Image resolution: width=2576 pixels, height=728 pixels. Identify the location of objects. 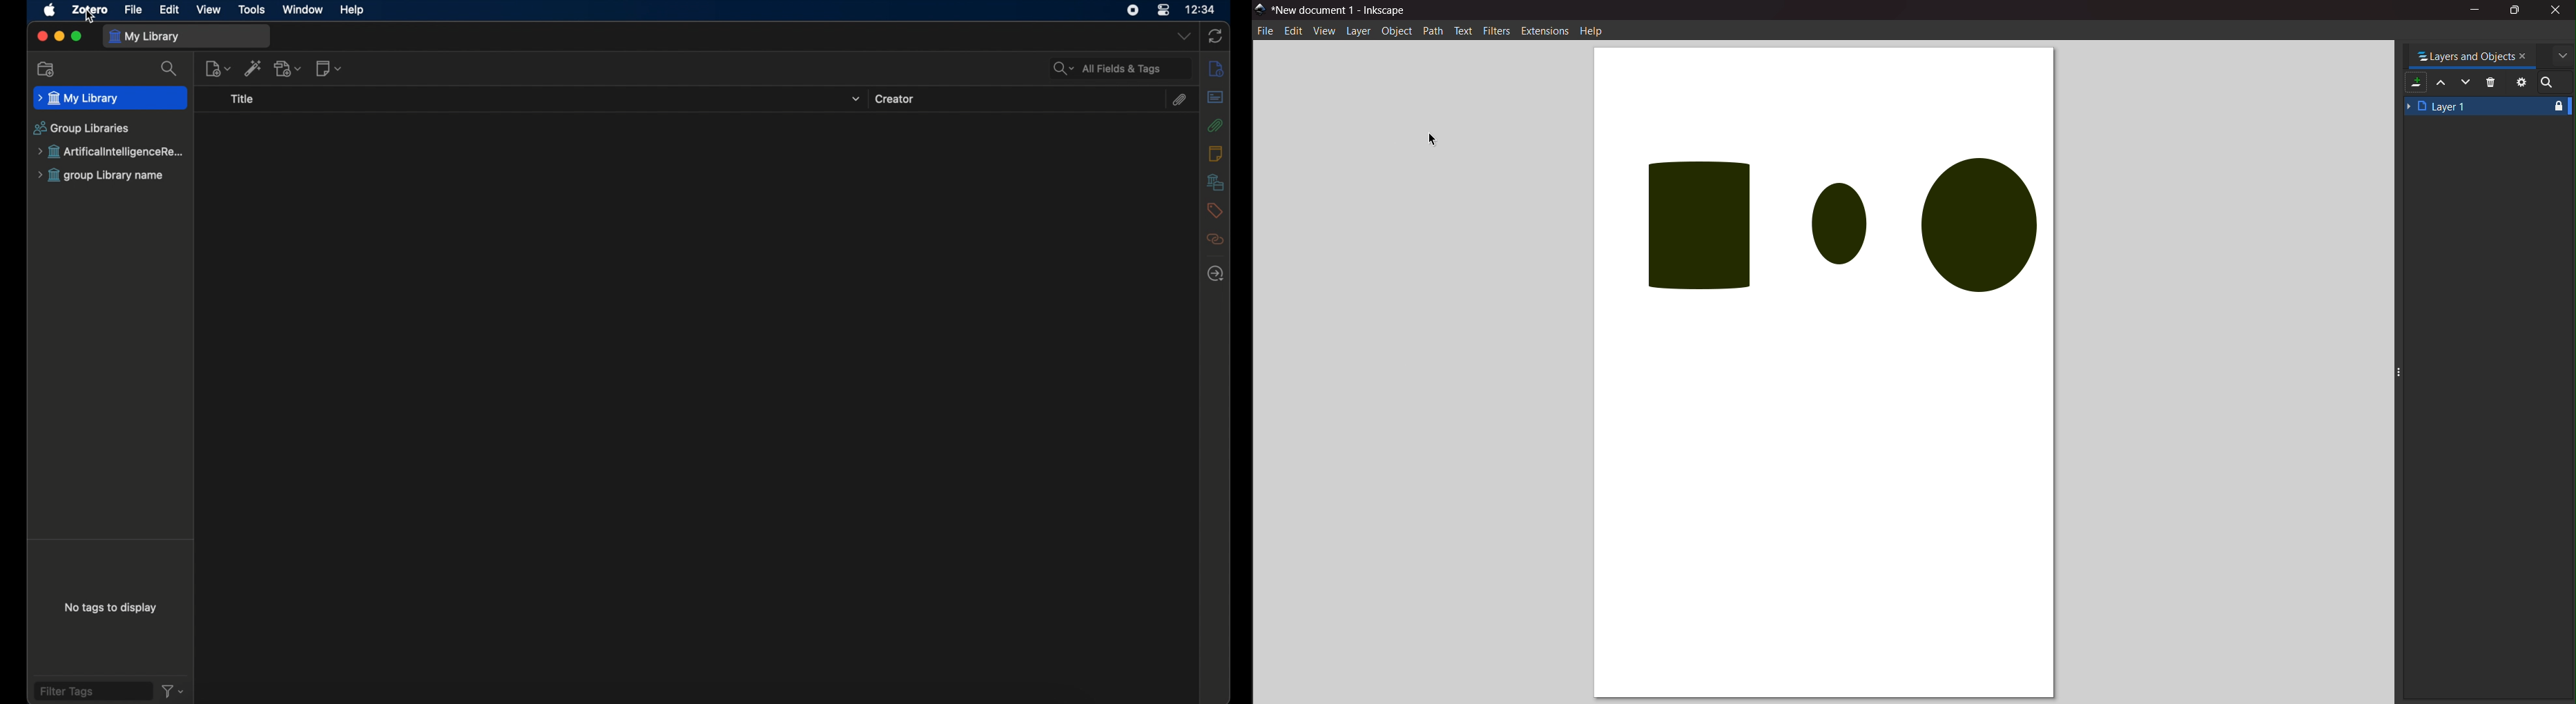
(1822, 219).